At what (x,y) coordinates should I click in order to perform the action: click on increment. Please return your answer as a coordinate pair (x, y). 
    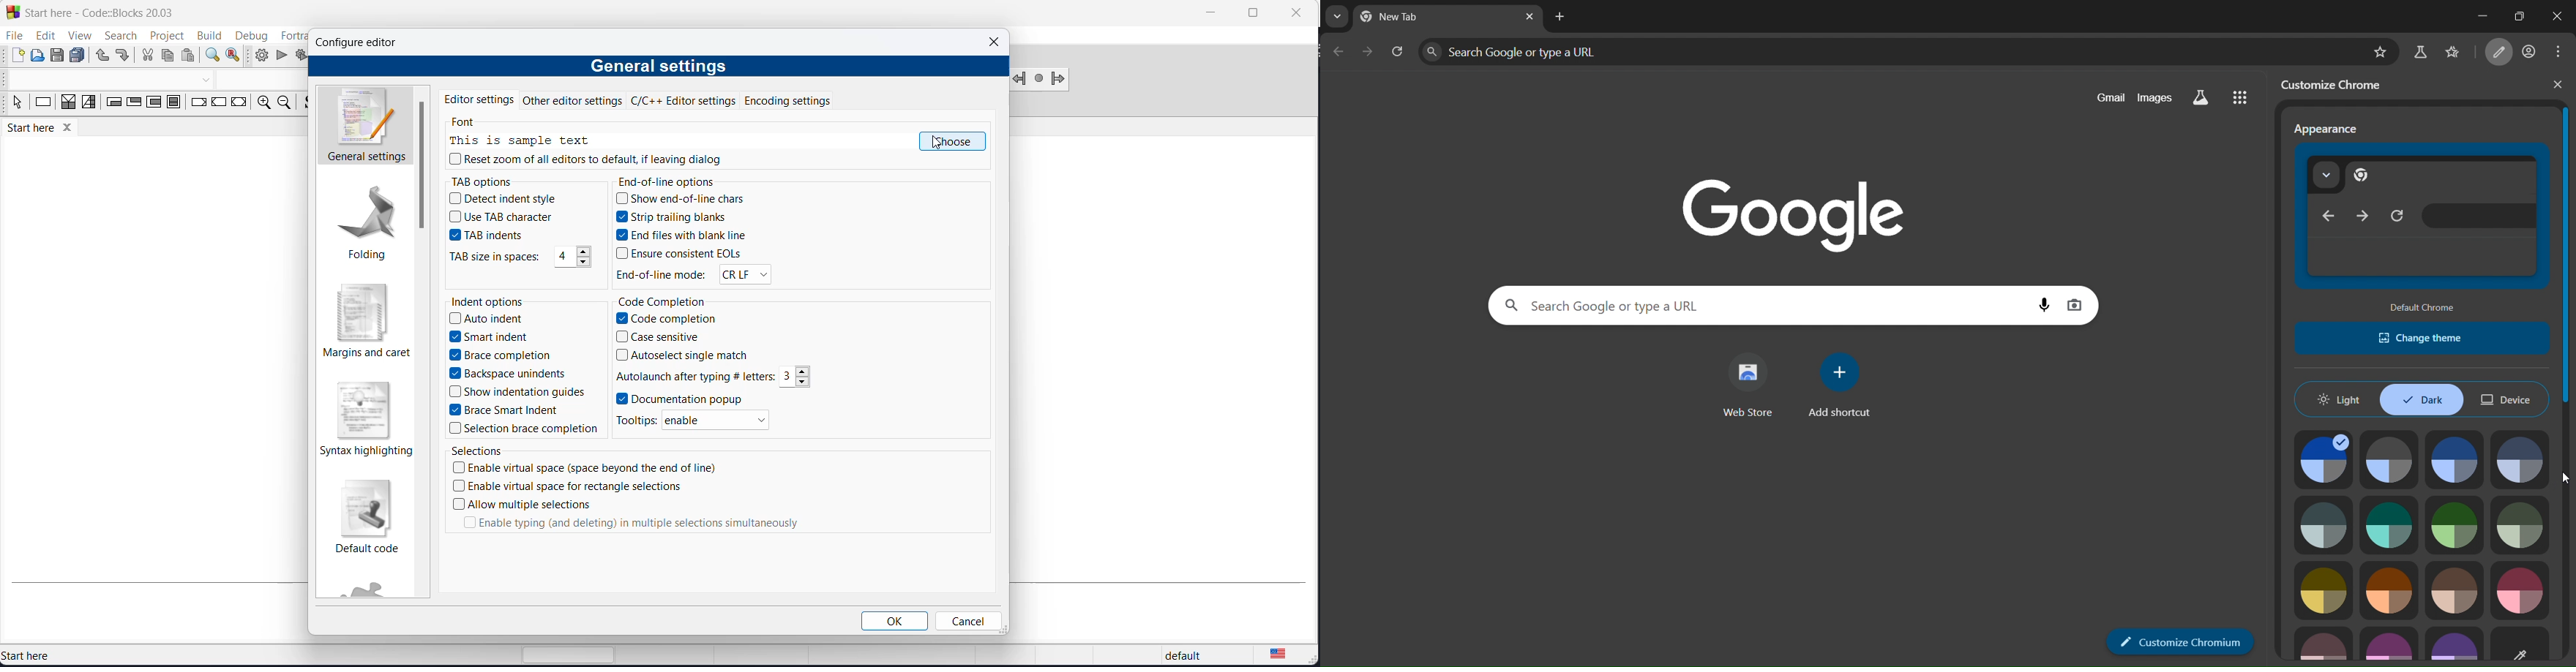
    Looking at the image, I should click on (583, 253).